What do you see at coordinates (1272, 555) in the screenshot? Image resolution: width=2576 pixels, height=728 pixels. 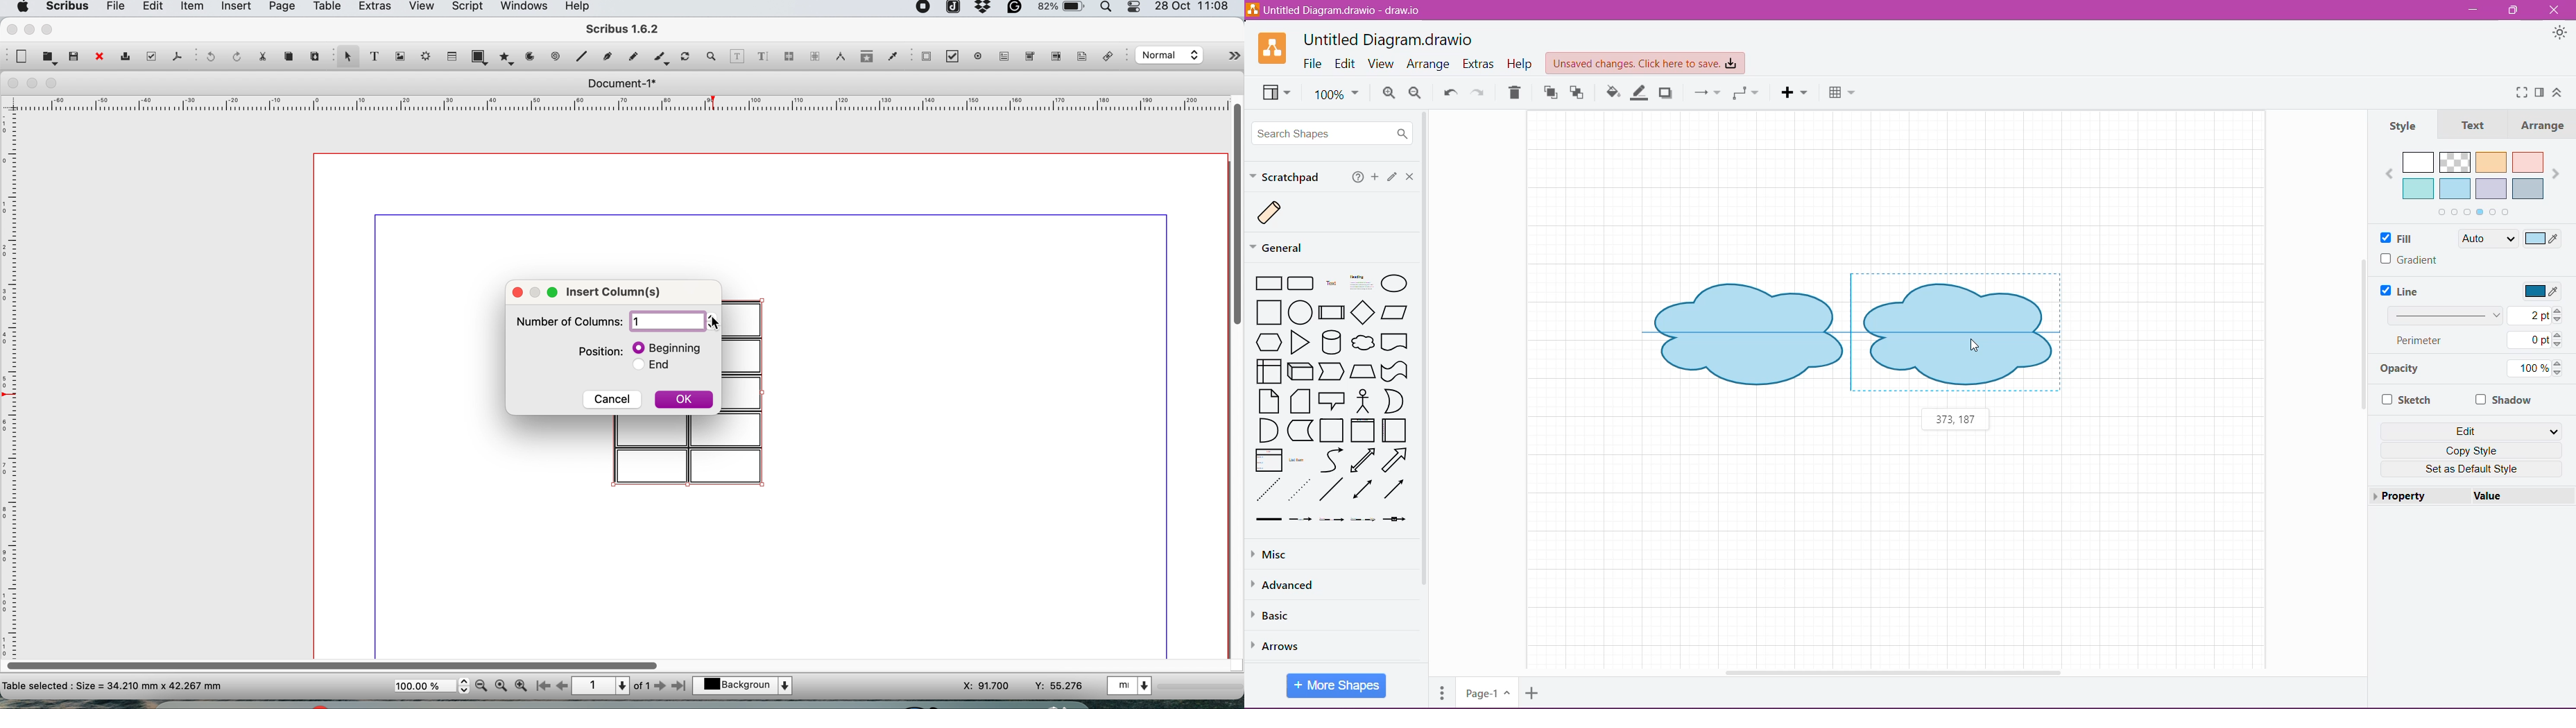 I see `Misc` at bounding box center [1272, 555].